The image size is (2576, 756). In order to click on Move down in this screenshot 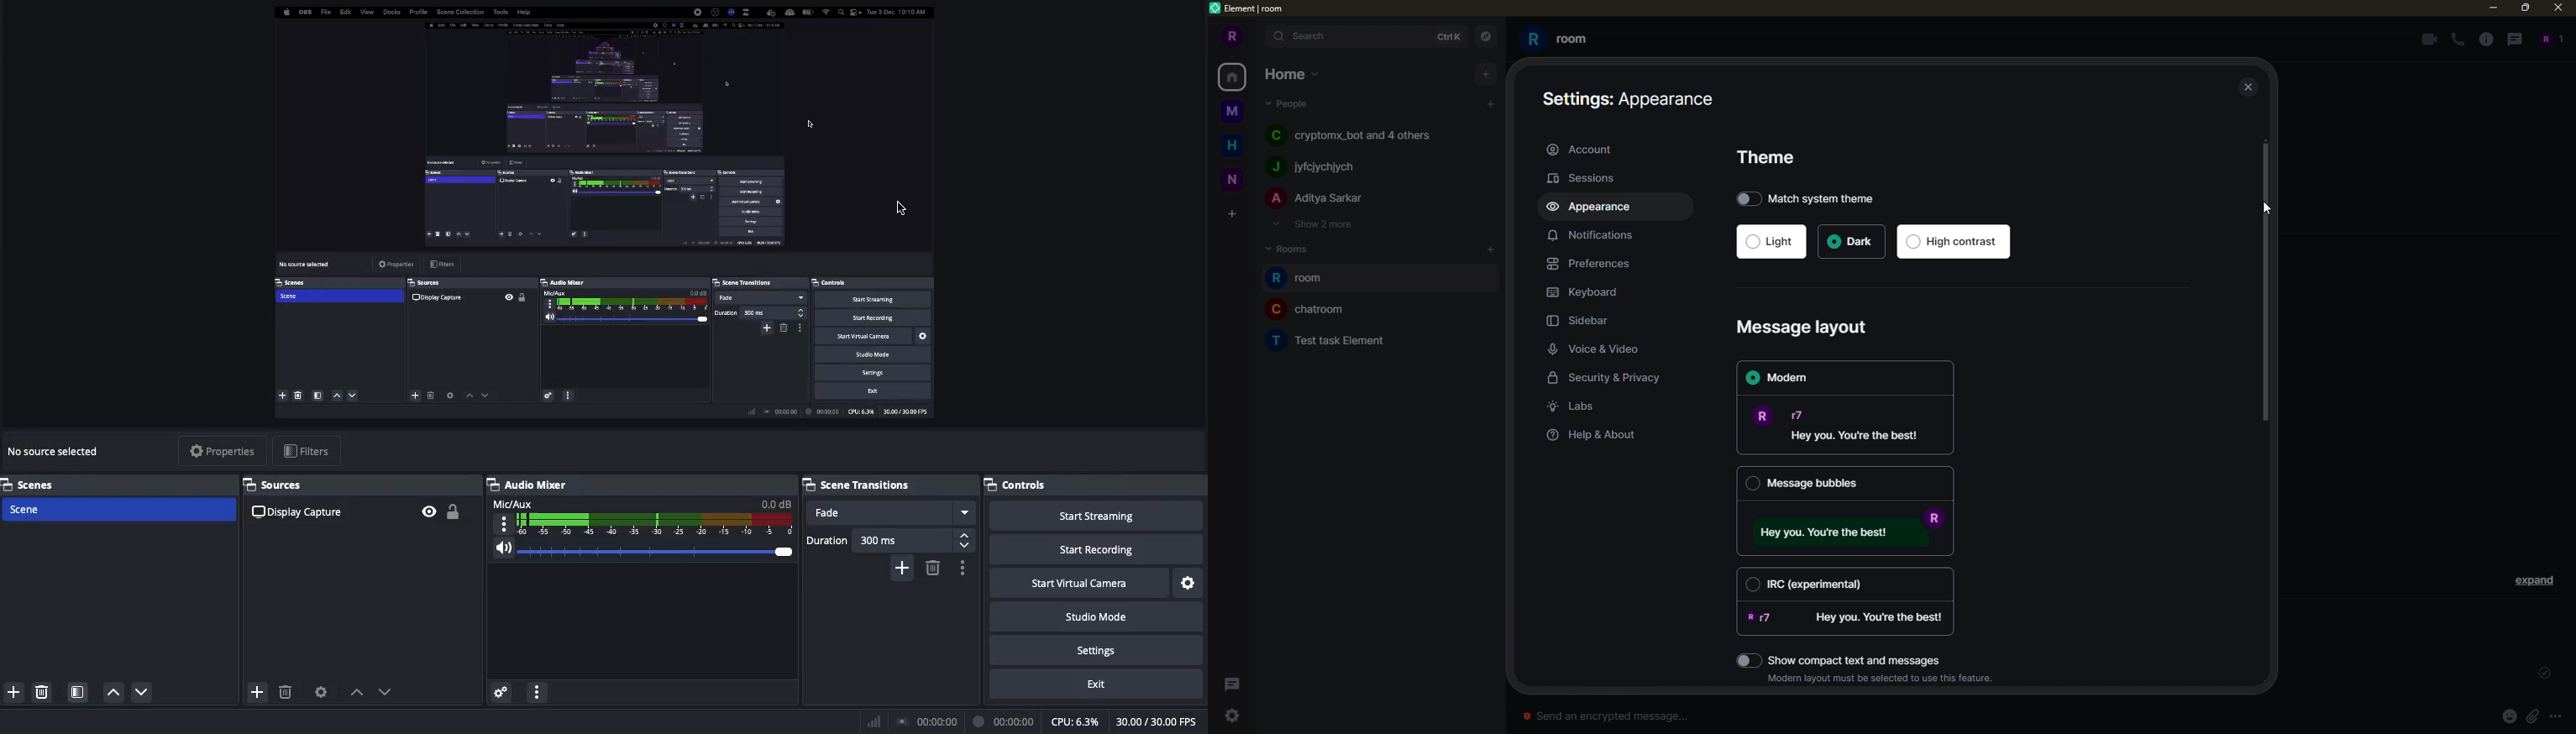, I will do `click(143, 692)`.